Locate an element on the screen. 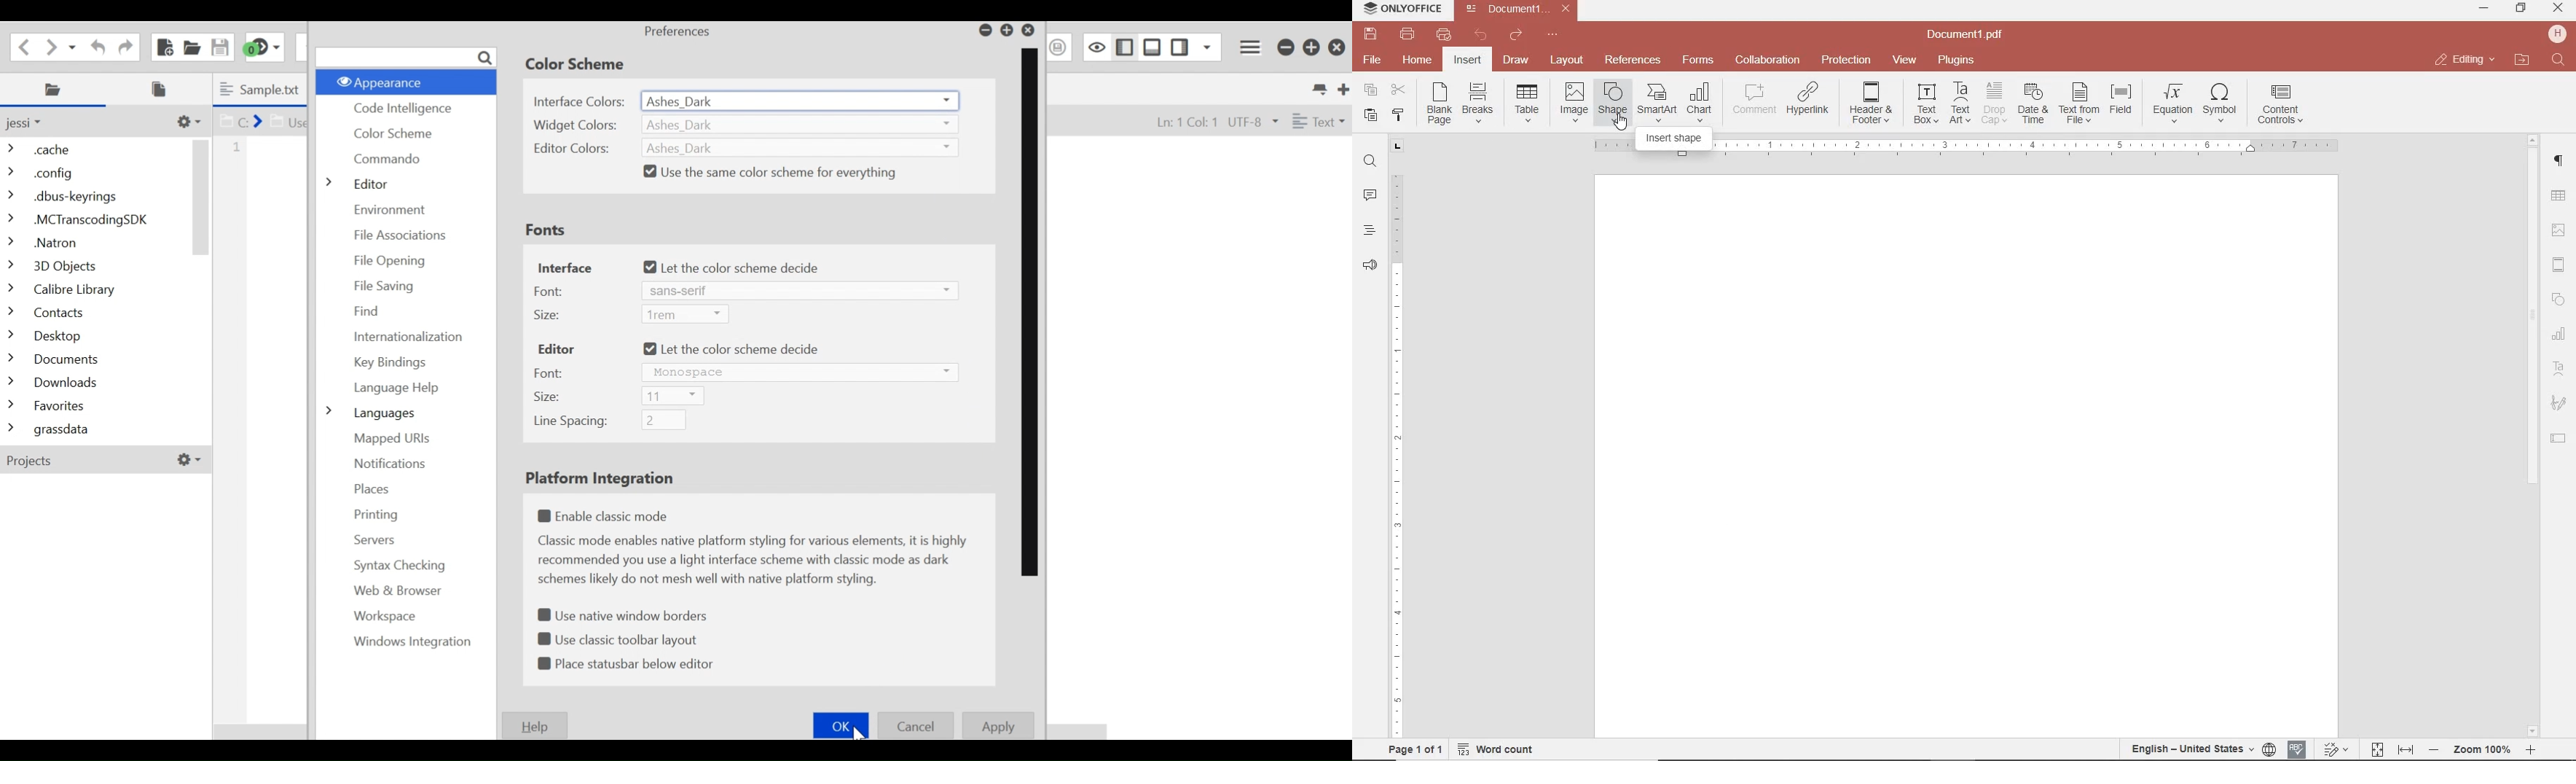  New Tab is located at coordinates (1341, 87).